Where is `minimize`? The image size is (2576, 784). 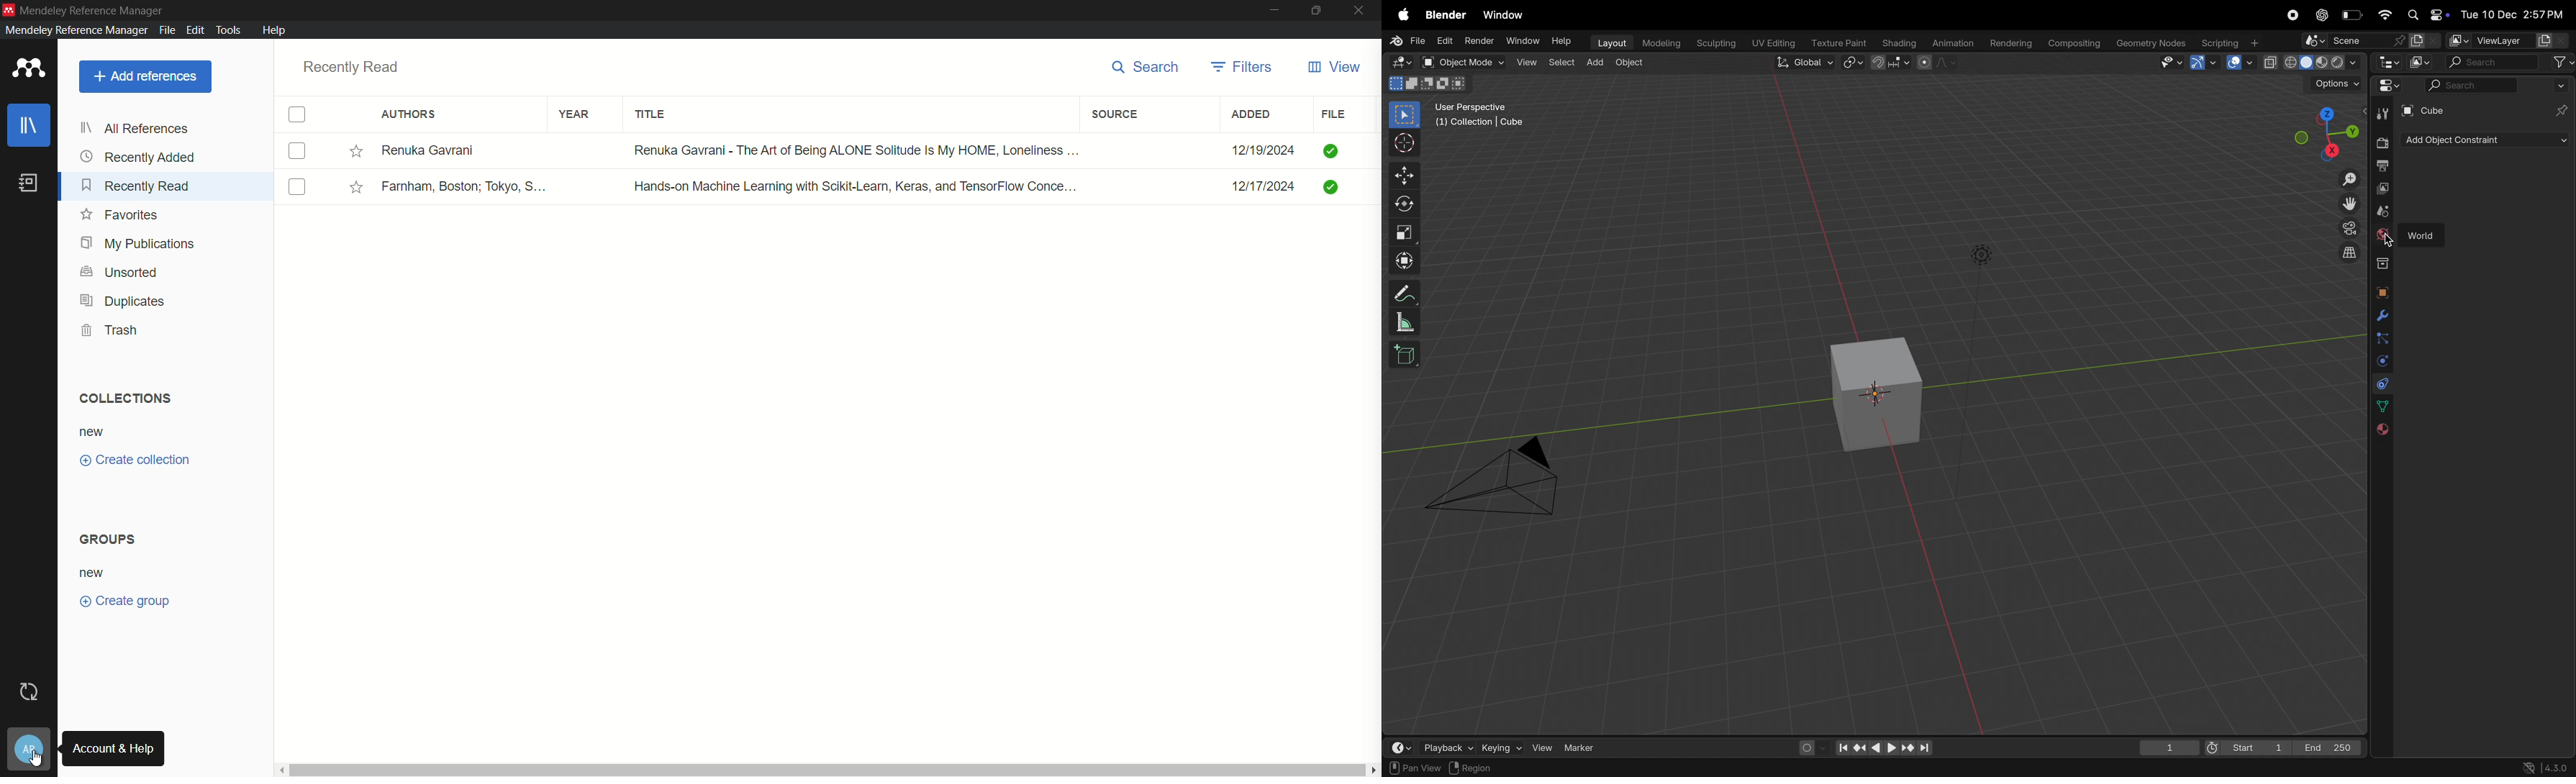
minimize is located at coordinates (1274, 11).